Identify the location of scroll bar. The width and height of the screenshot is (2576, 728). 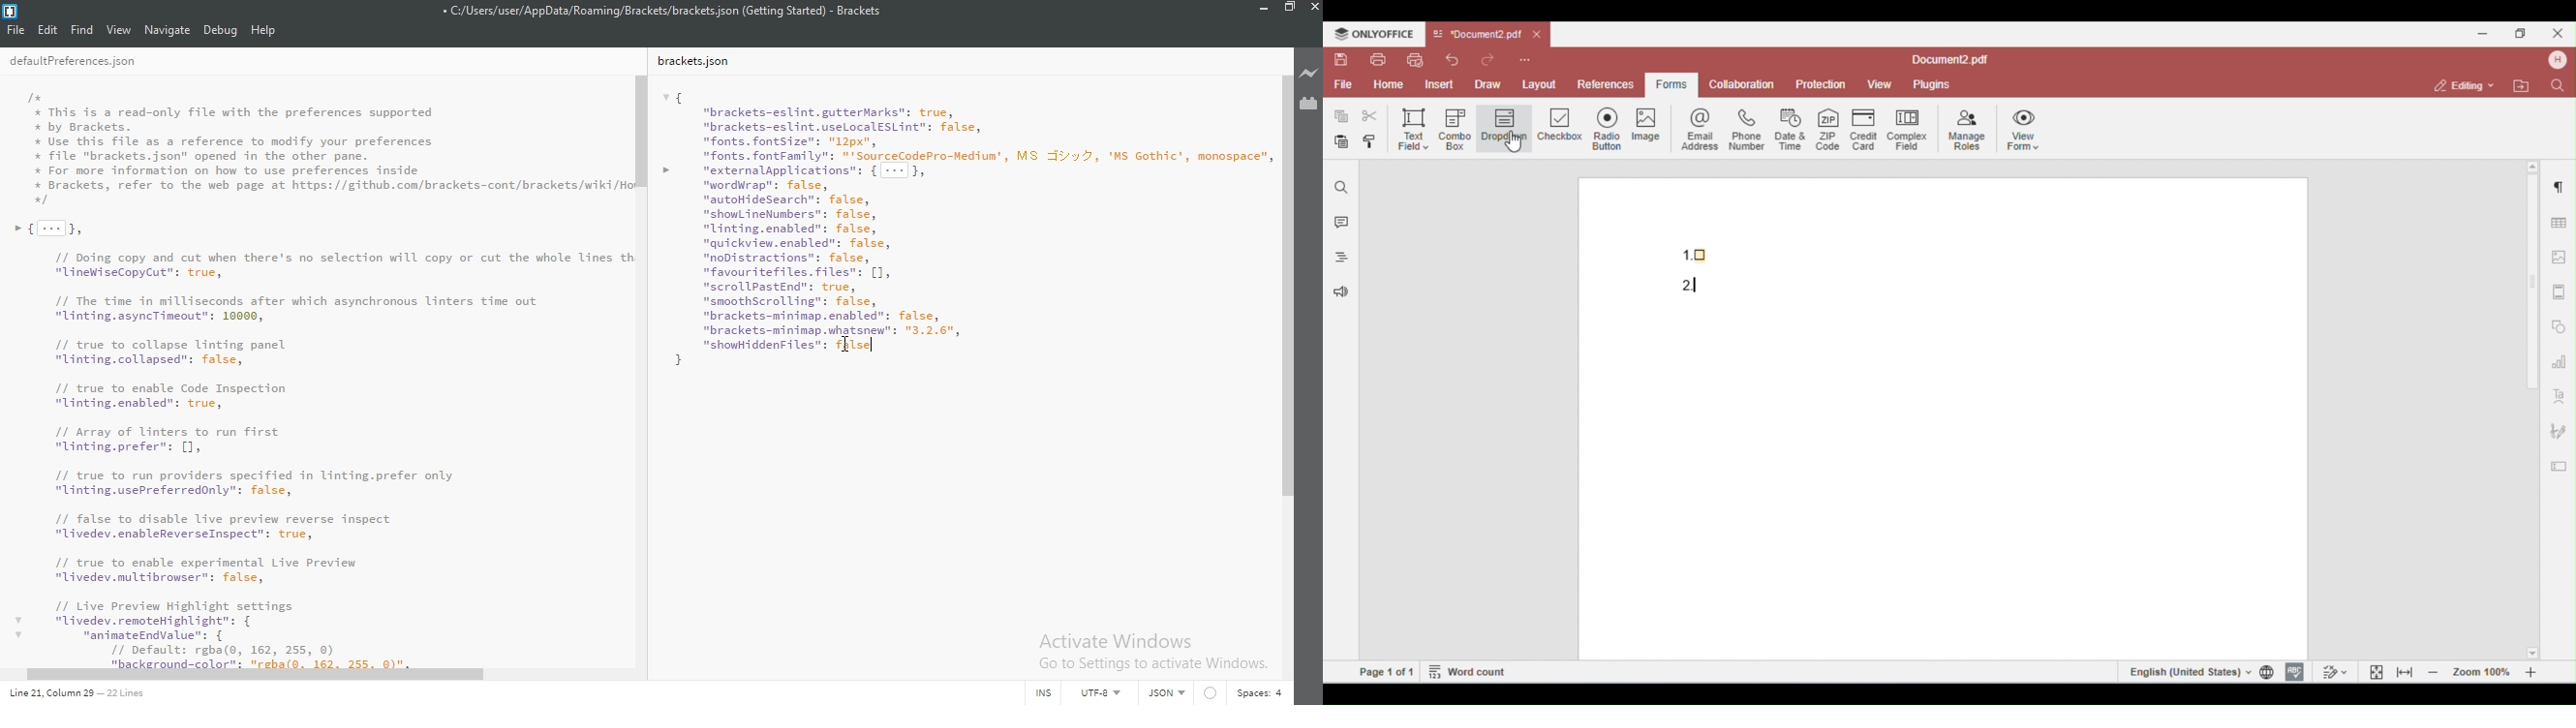
(1282, 285).